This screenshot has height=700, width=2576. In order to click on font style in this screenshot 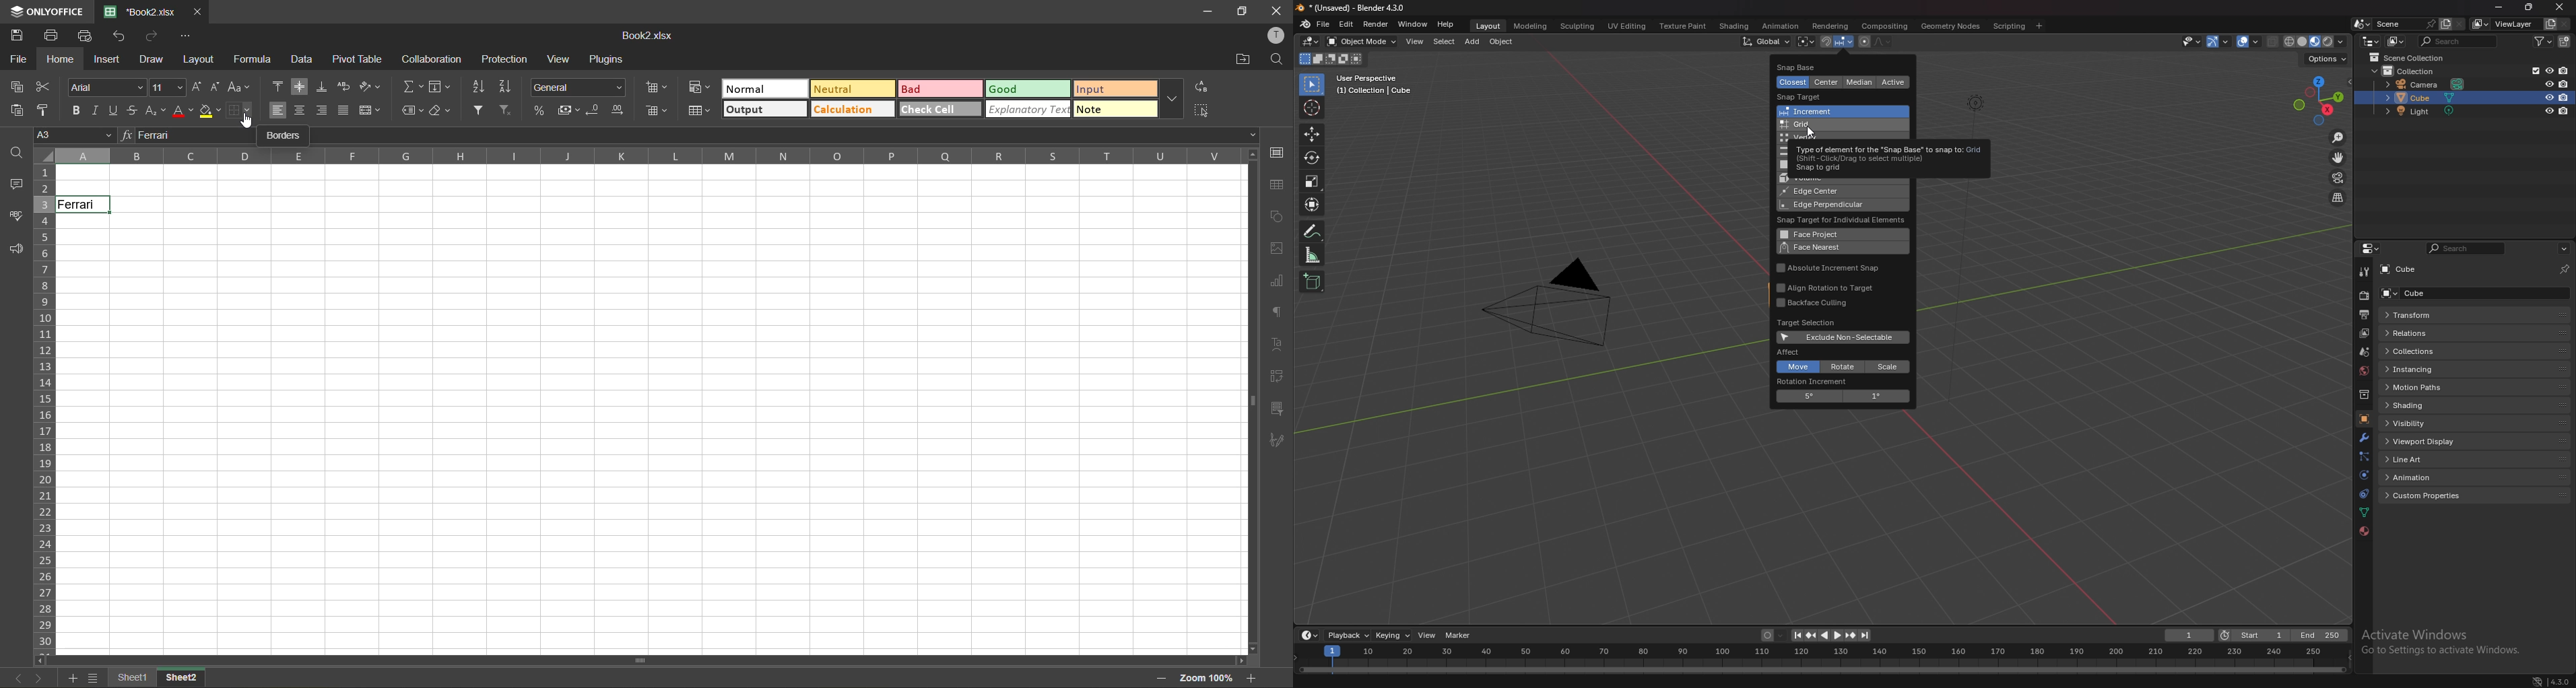, I will do `click(106, 88)`.